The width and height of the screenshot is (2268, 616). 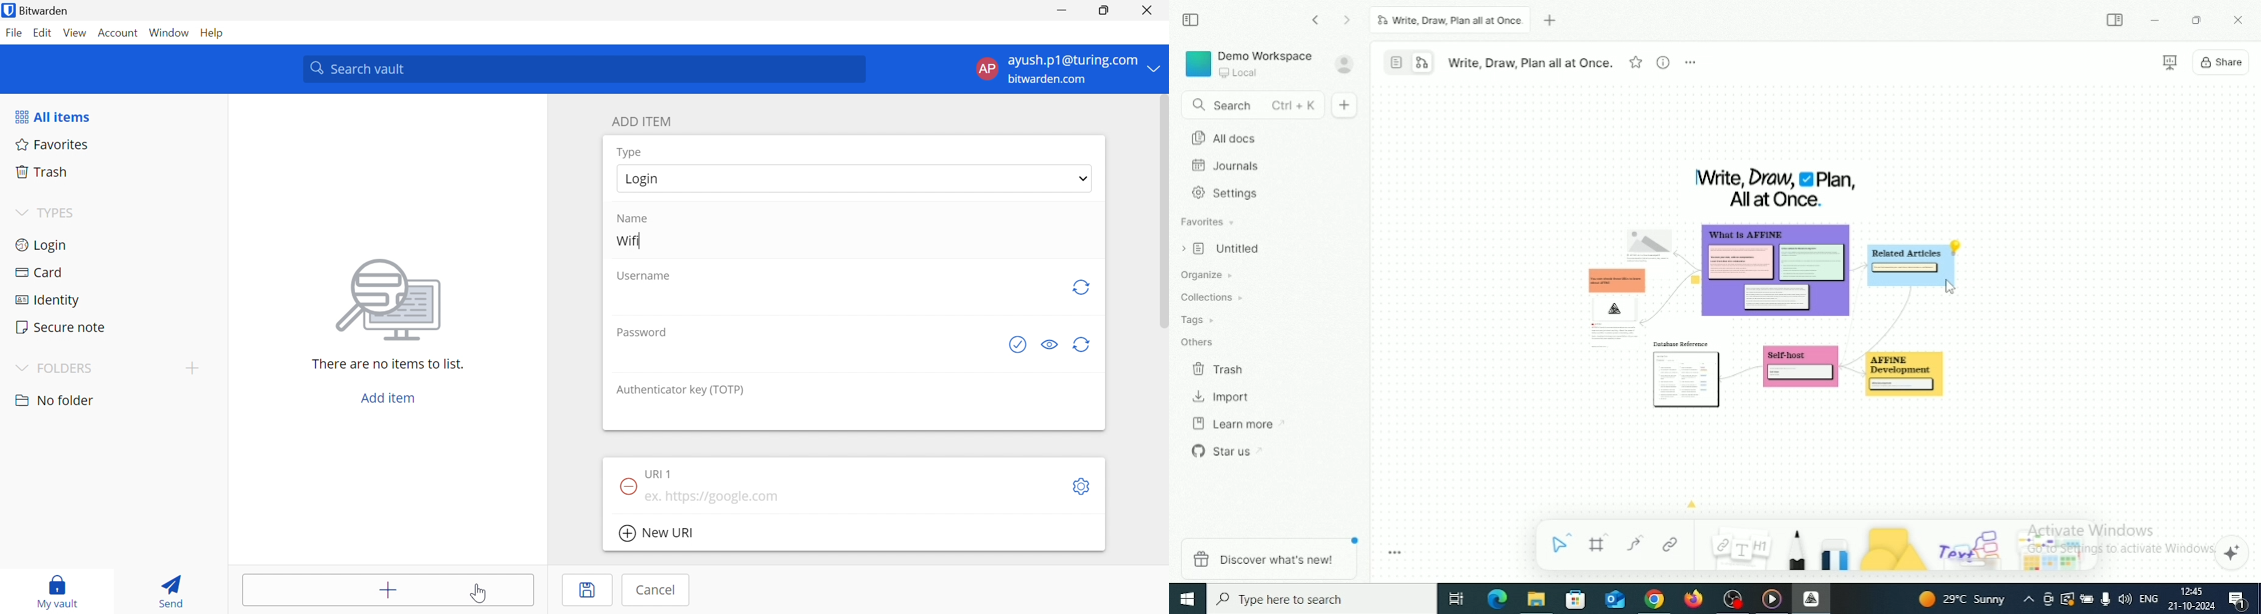 What do you see at coordinates (13, 32) in the screenshot?
I see `File` at bounding box center [13, 32].